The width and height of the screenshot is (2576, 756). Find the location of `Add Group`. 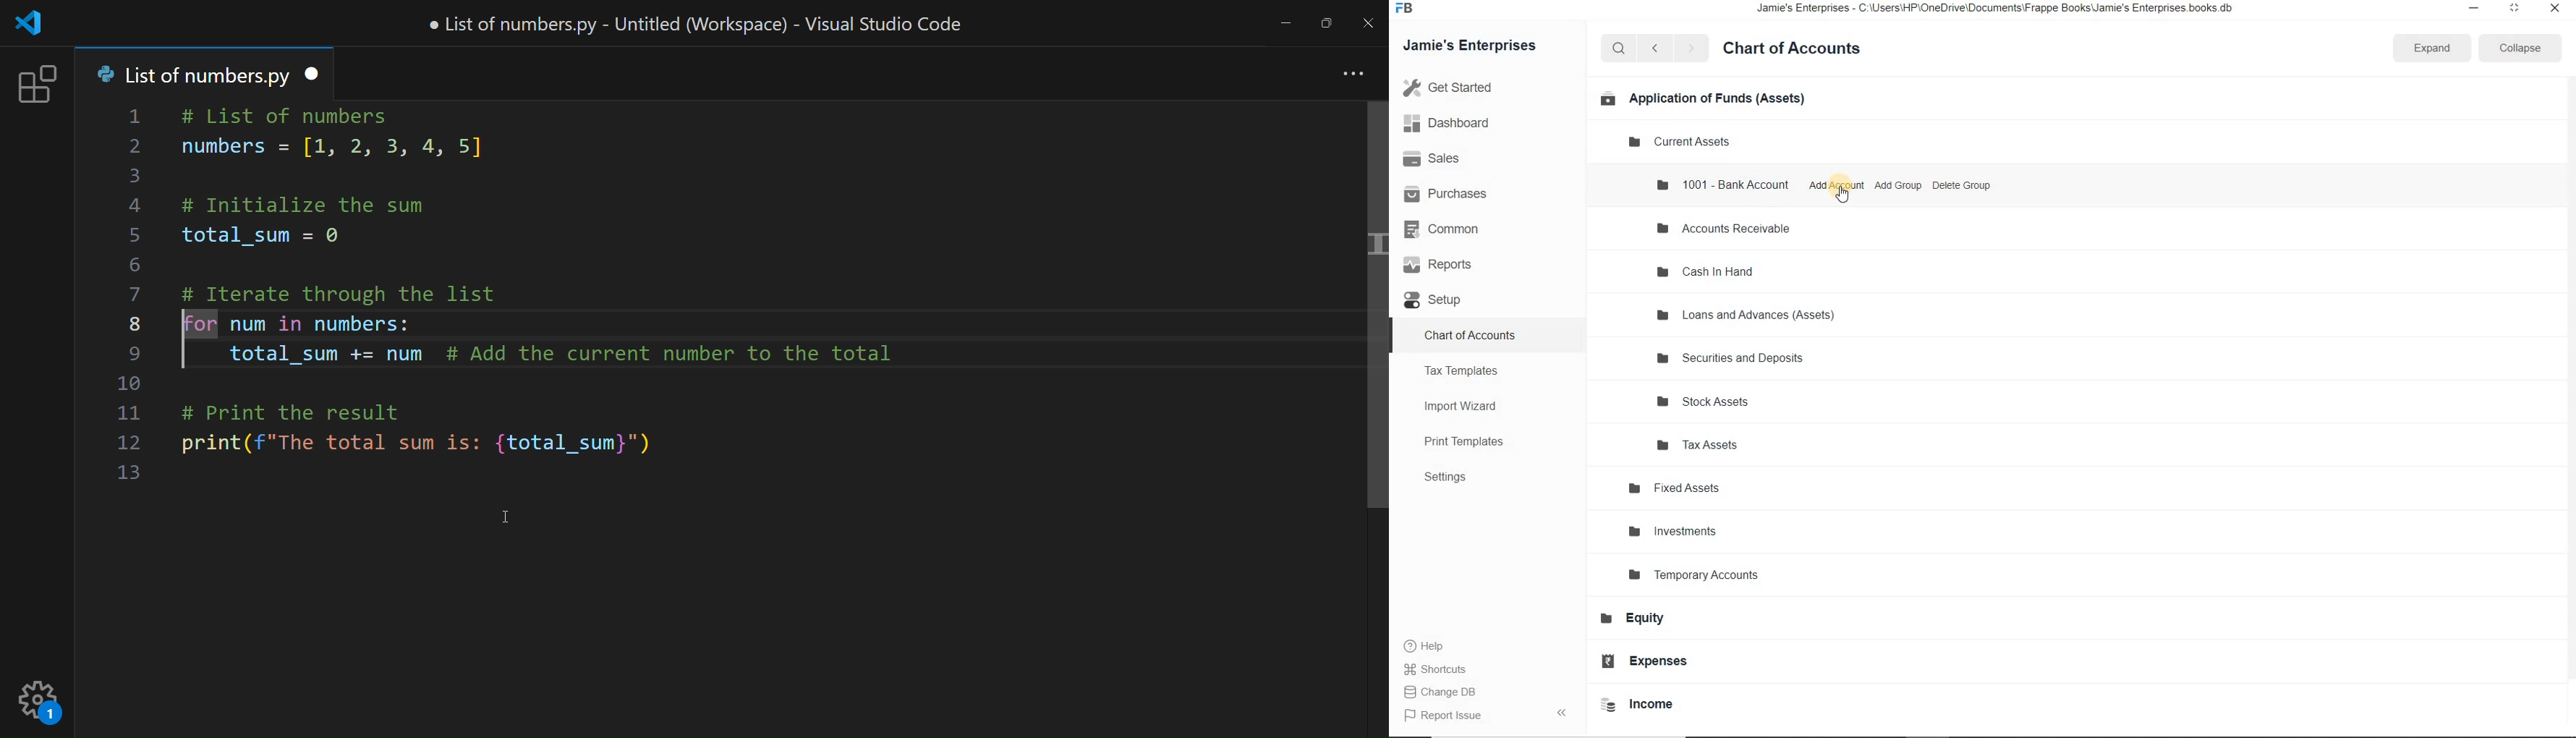

Add Group is located at coordinates (1898, 185).